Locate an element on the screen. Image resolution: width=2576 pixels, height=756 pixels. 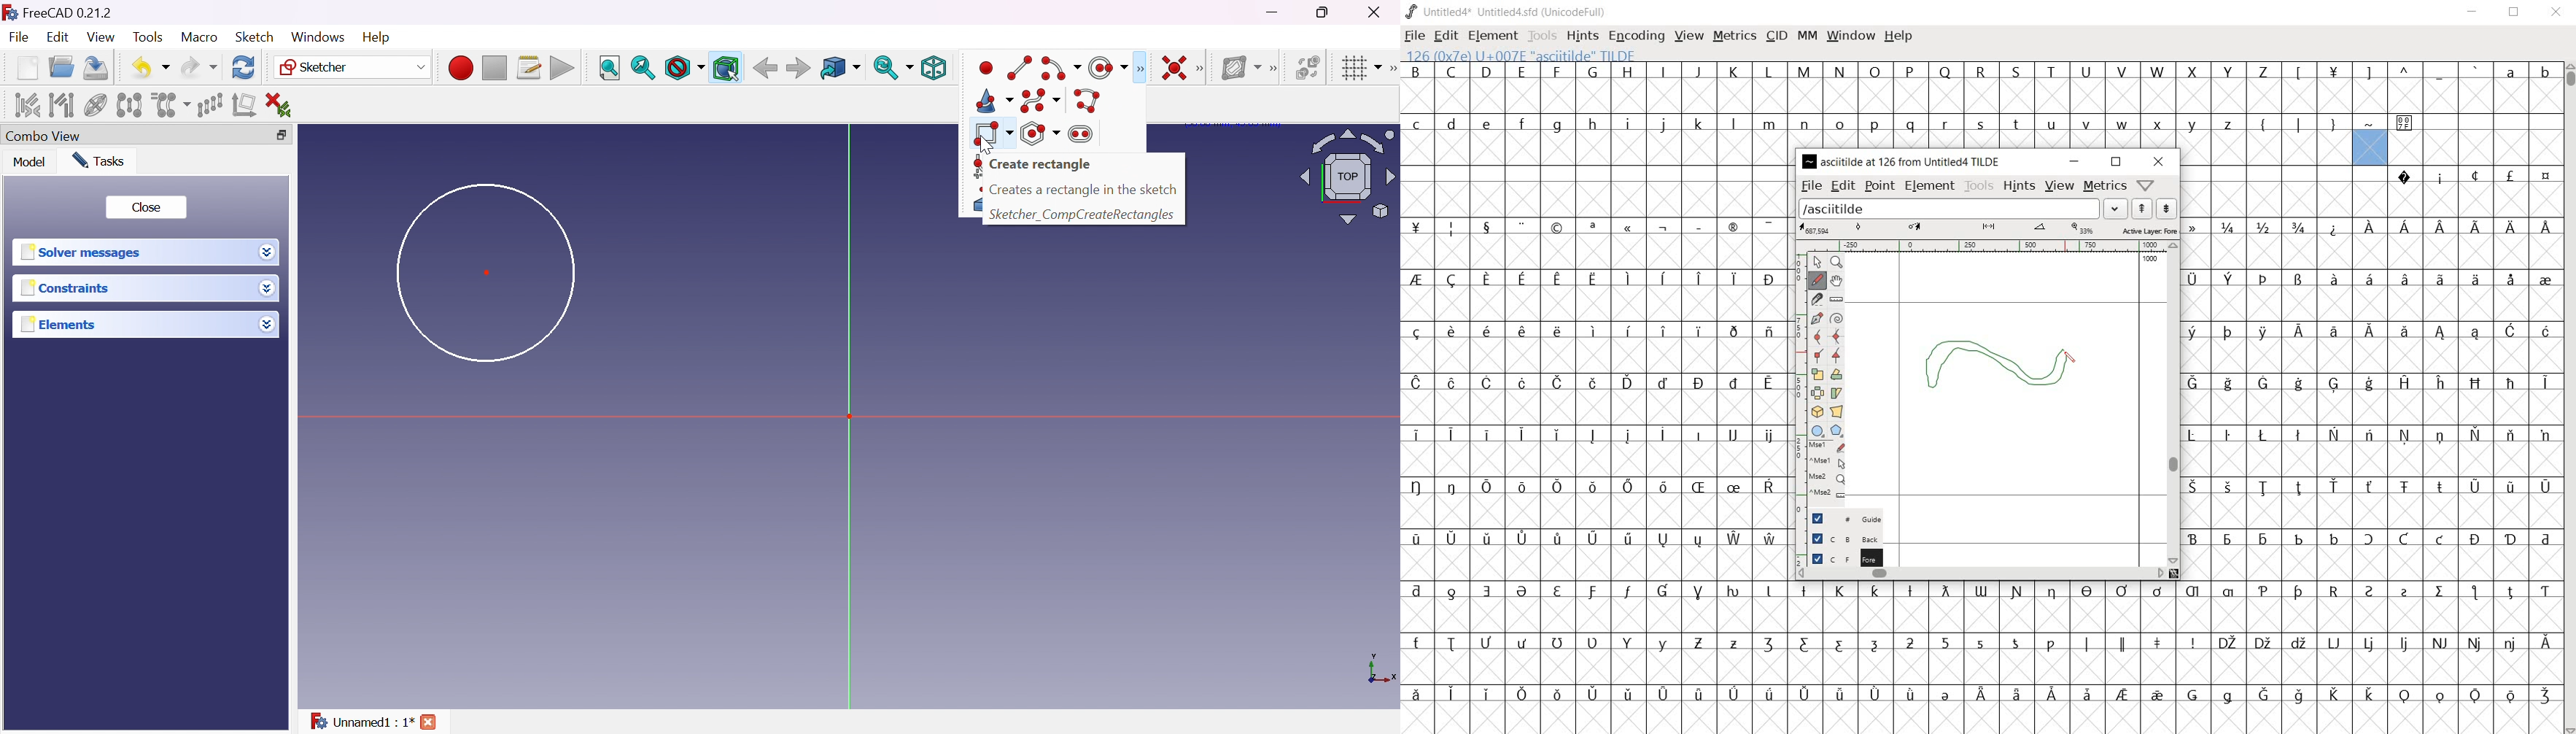
draw a freehand curve is located at coordinates (1818, 278).